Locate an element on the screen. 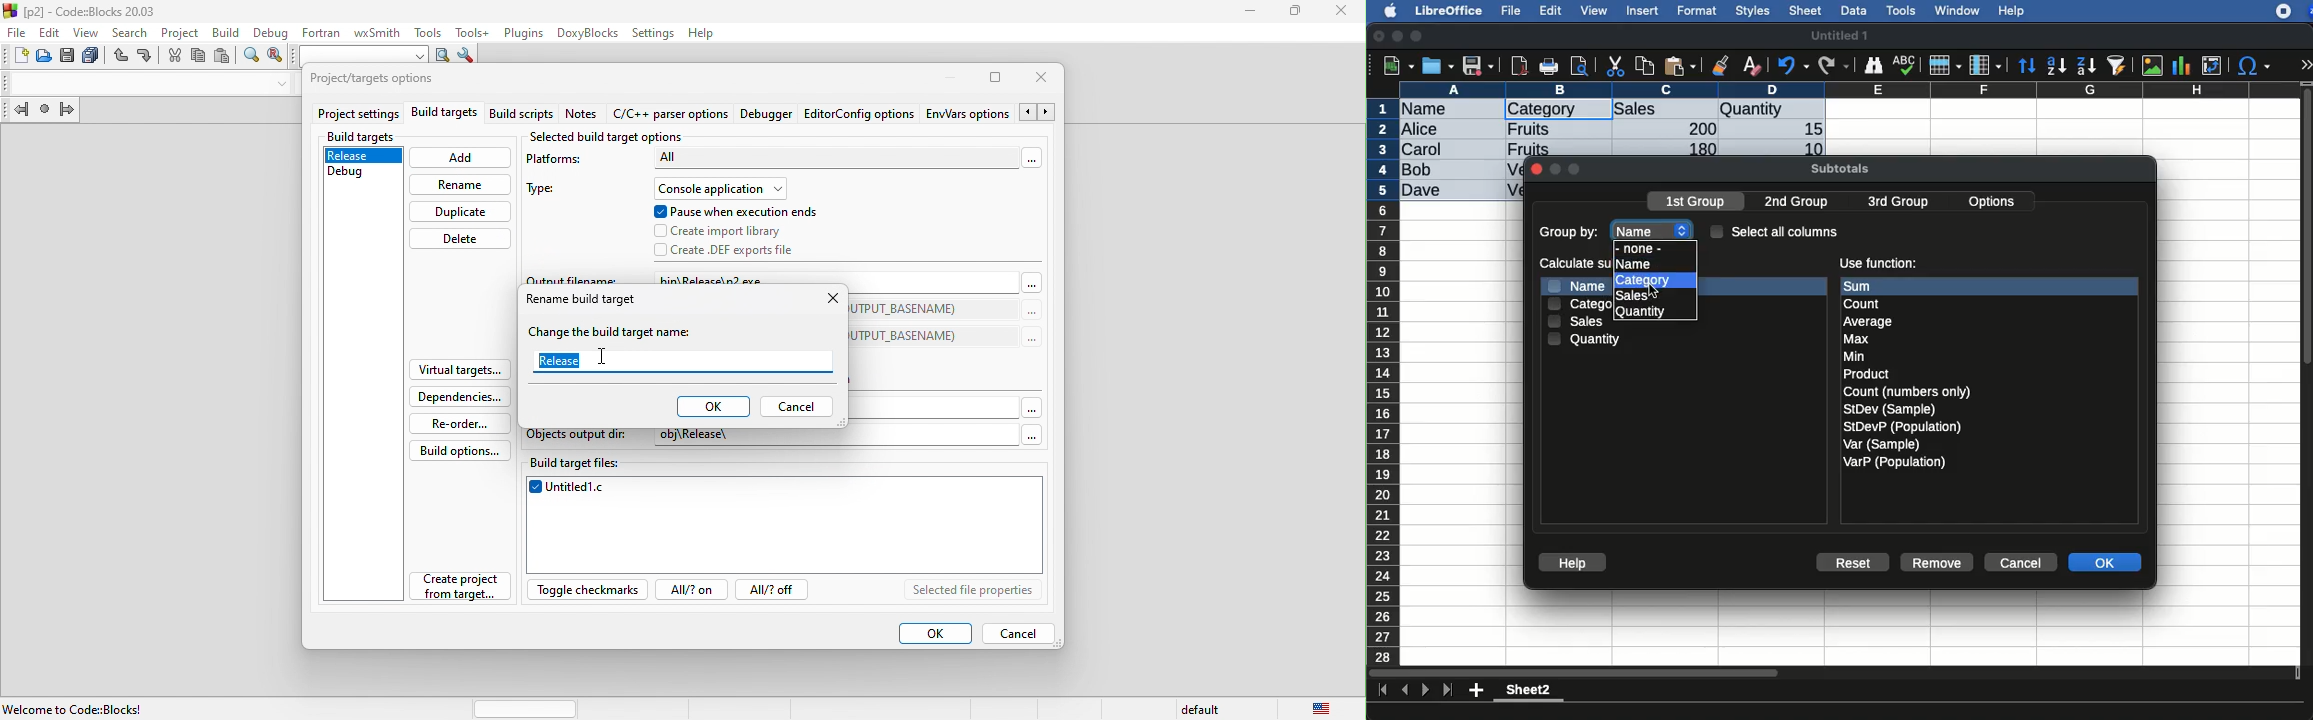 The width and height of the screenshot is (2324, 728). 1st group is located at coordinates (1697, 203).